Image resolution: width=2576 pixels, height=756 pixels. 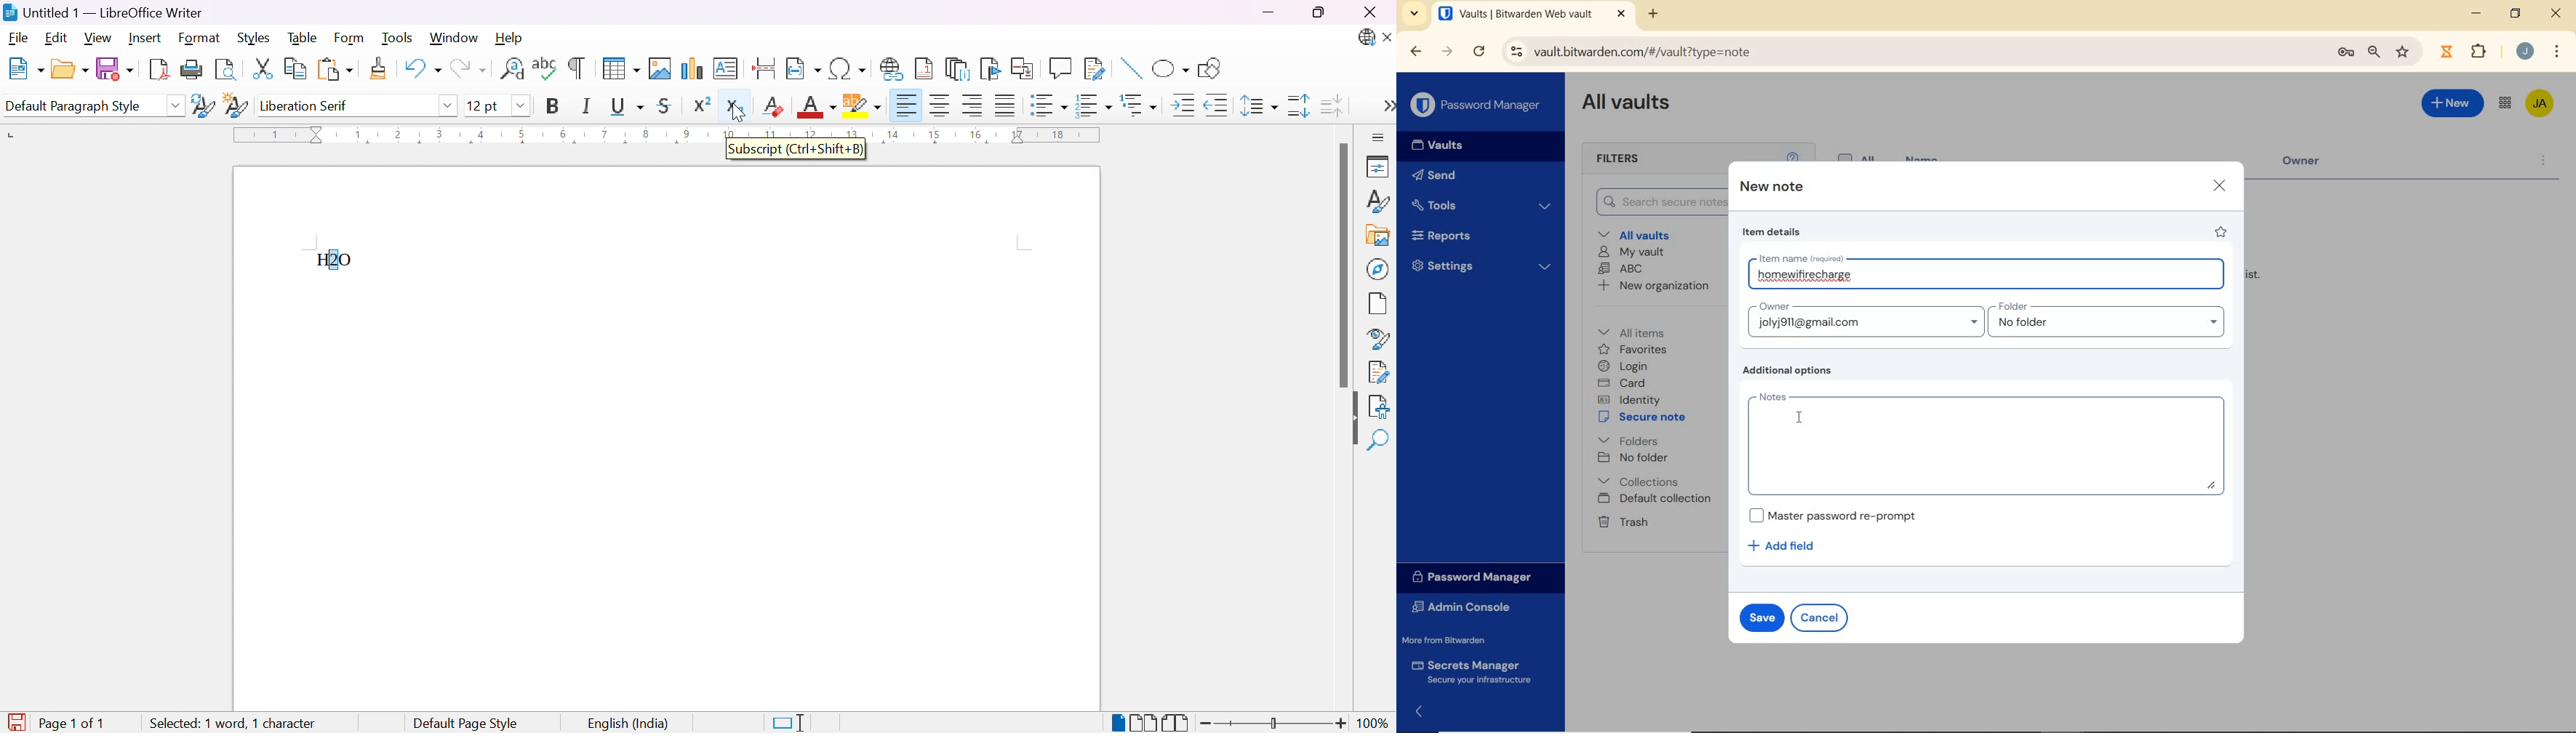 I want to click on Drop down, so click(x=175, y=105).